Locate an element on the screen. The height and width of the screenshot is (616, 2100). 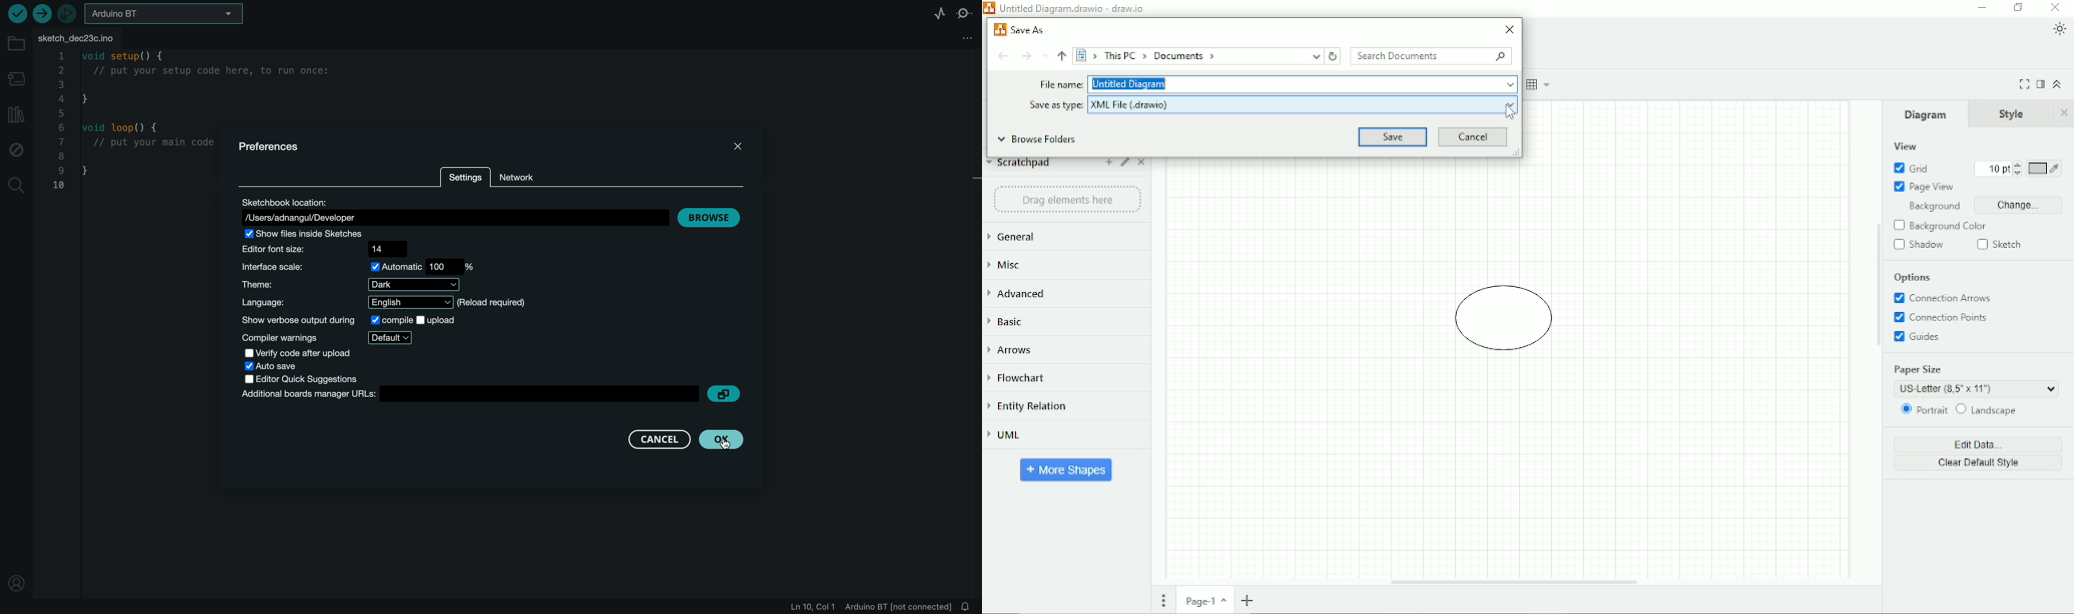
settings is located at coordinates (465, 179).